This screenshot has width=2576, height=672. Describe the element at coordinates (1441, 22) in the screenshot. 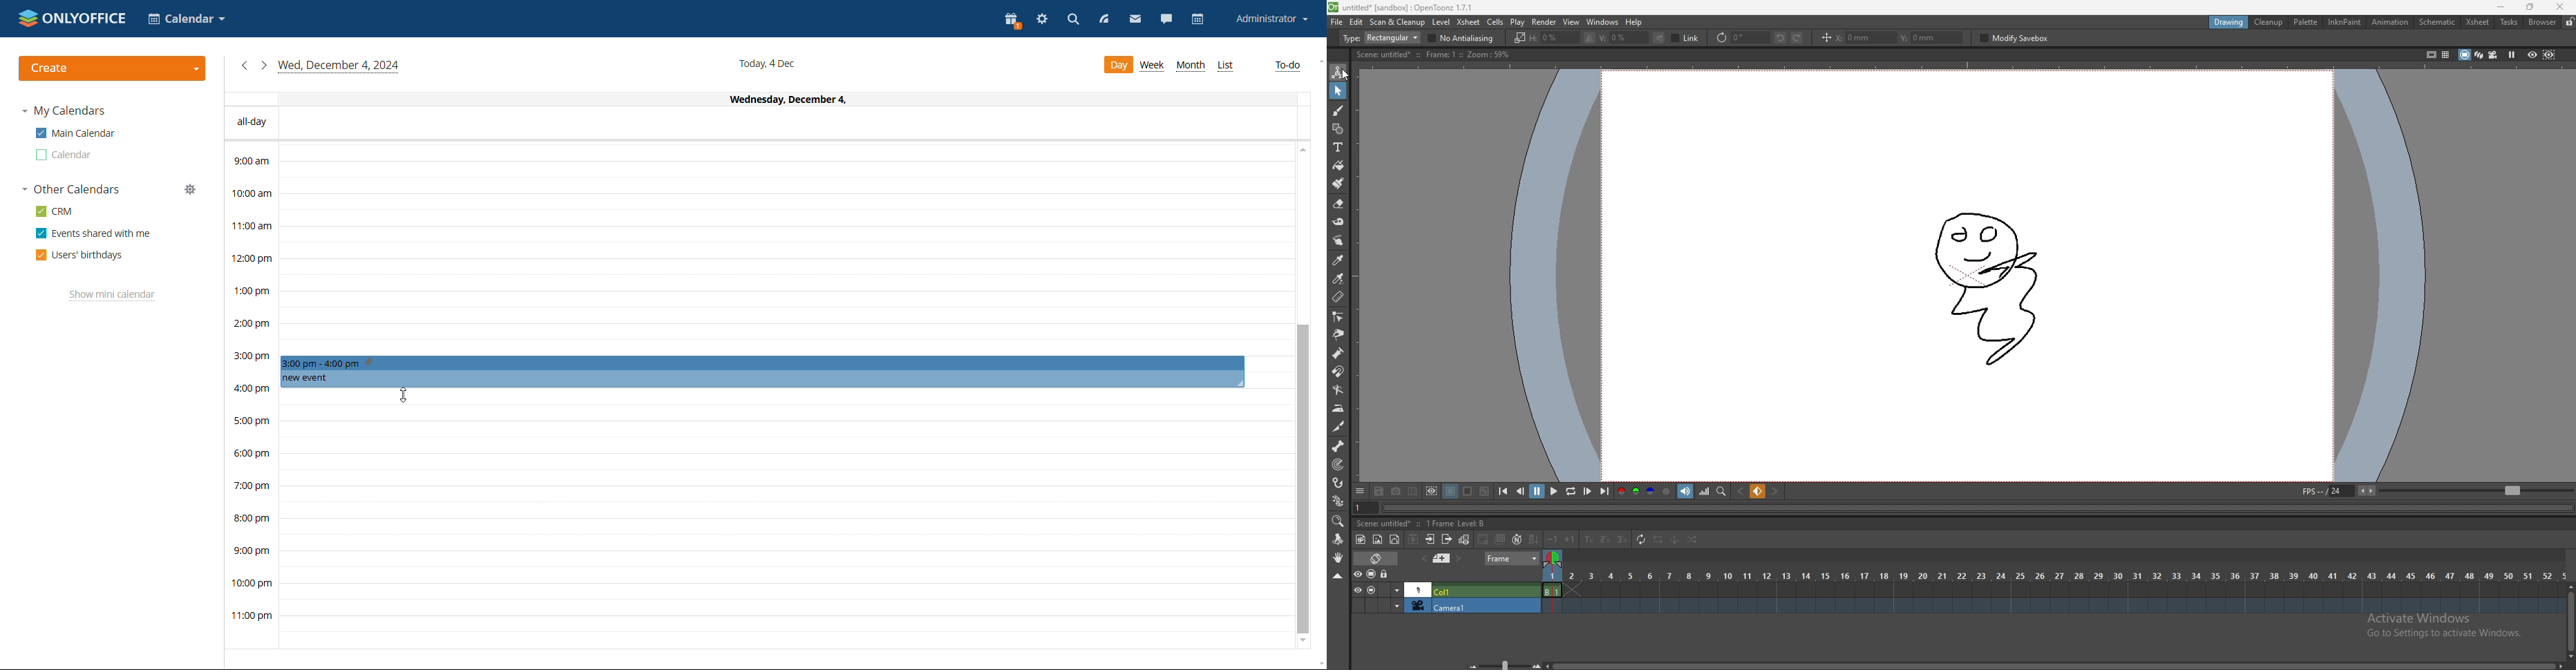

I see `level` at that location.